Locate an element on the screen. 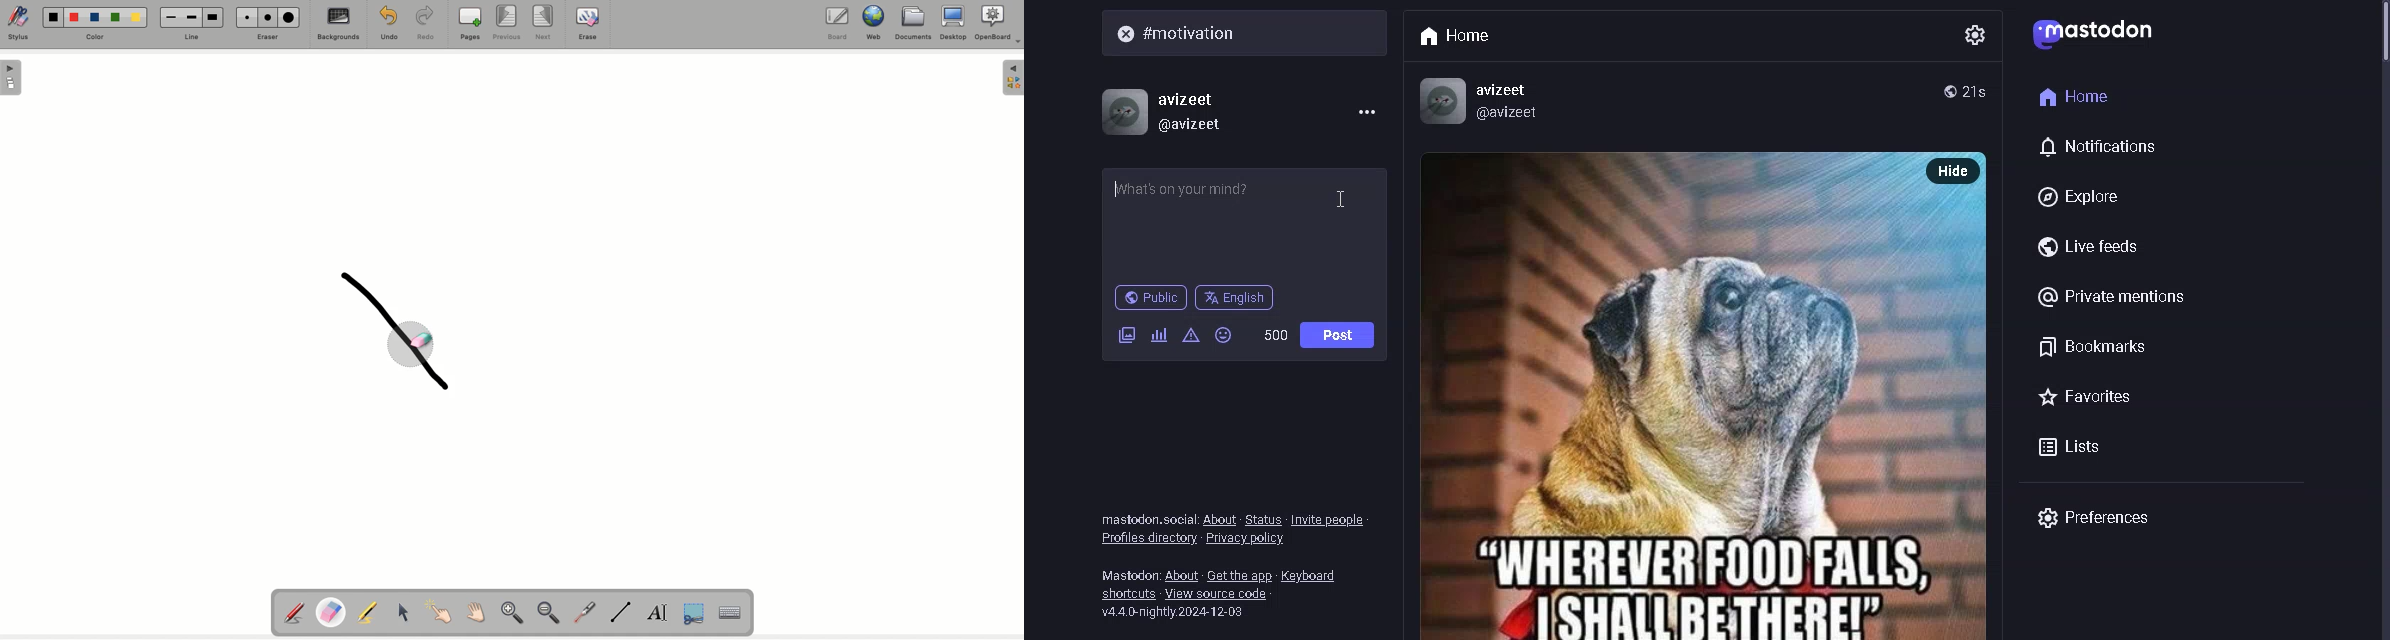  shortcuts is located at coordinates (1127, 595).